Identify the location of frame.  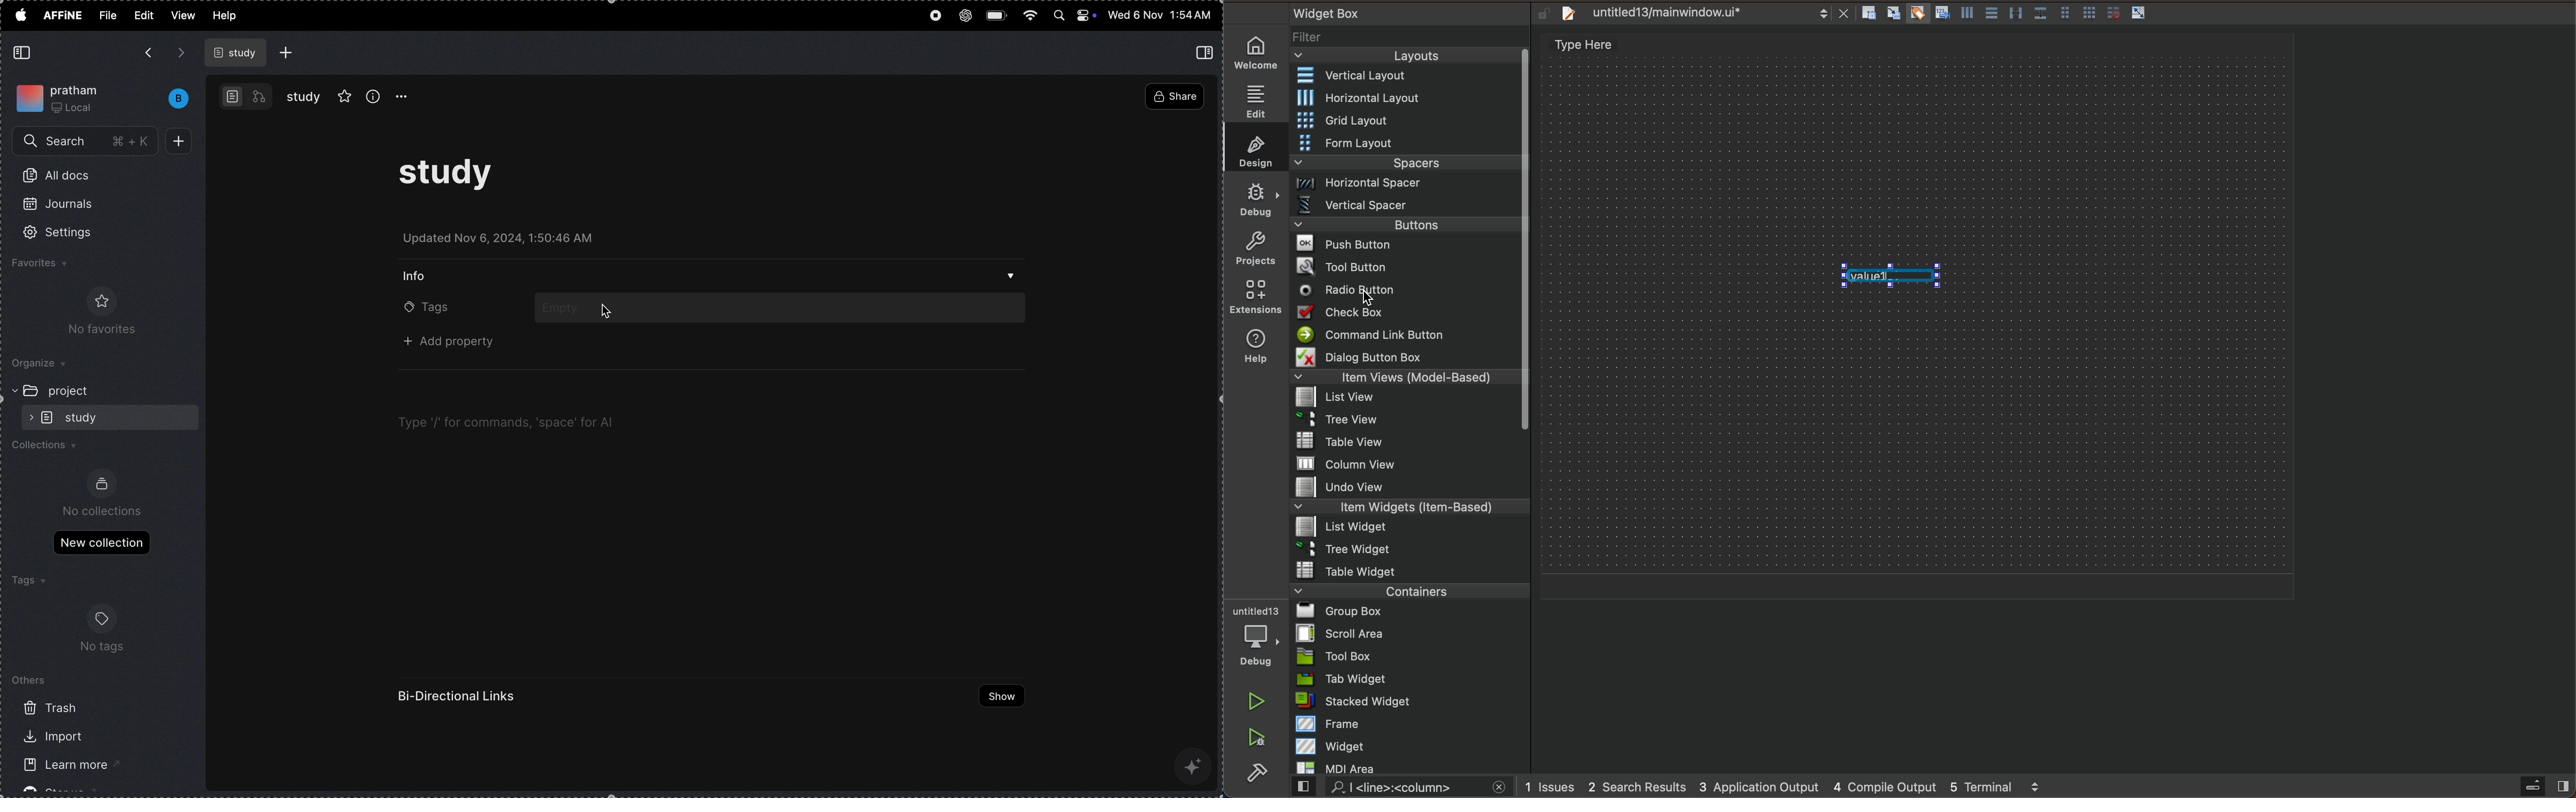
(1412, 723).